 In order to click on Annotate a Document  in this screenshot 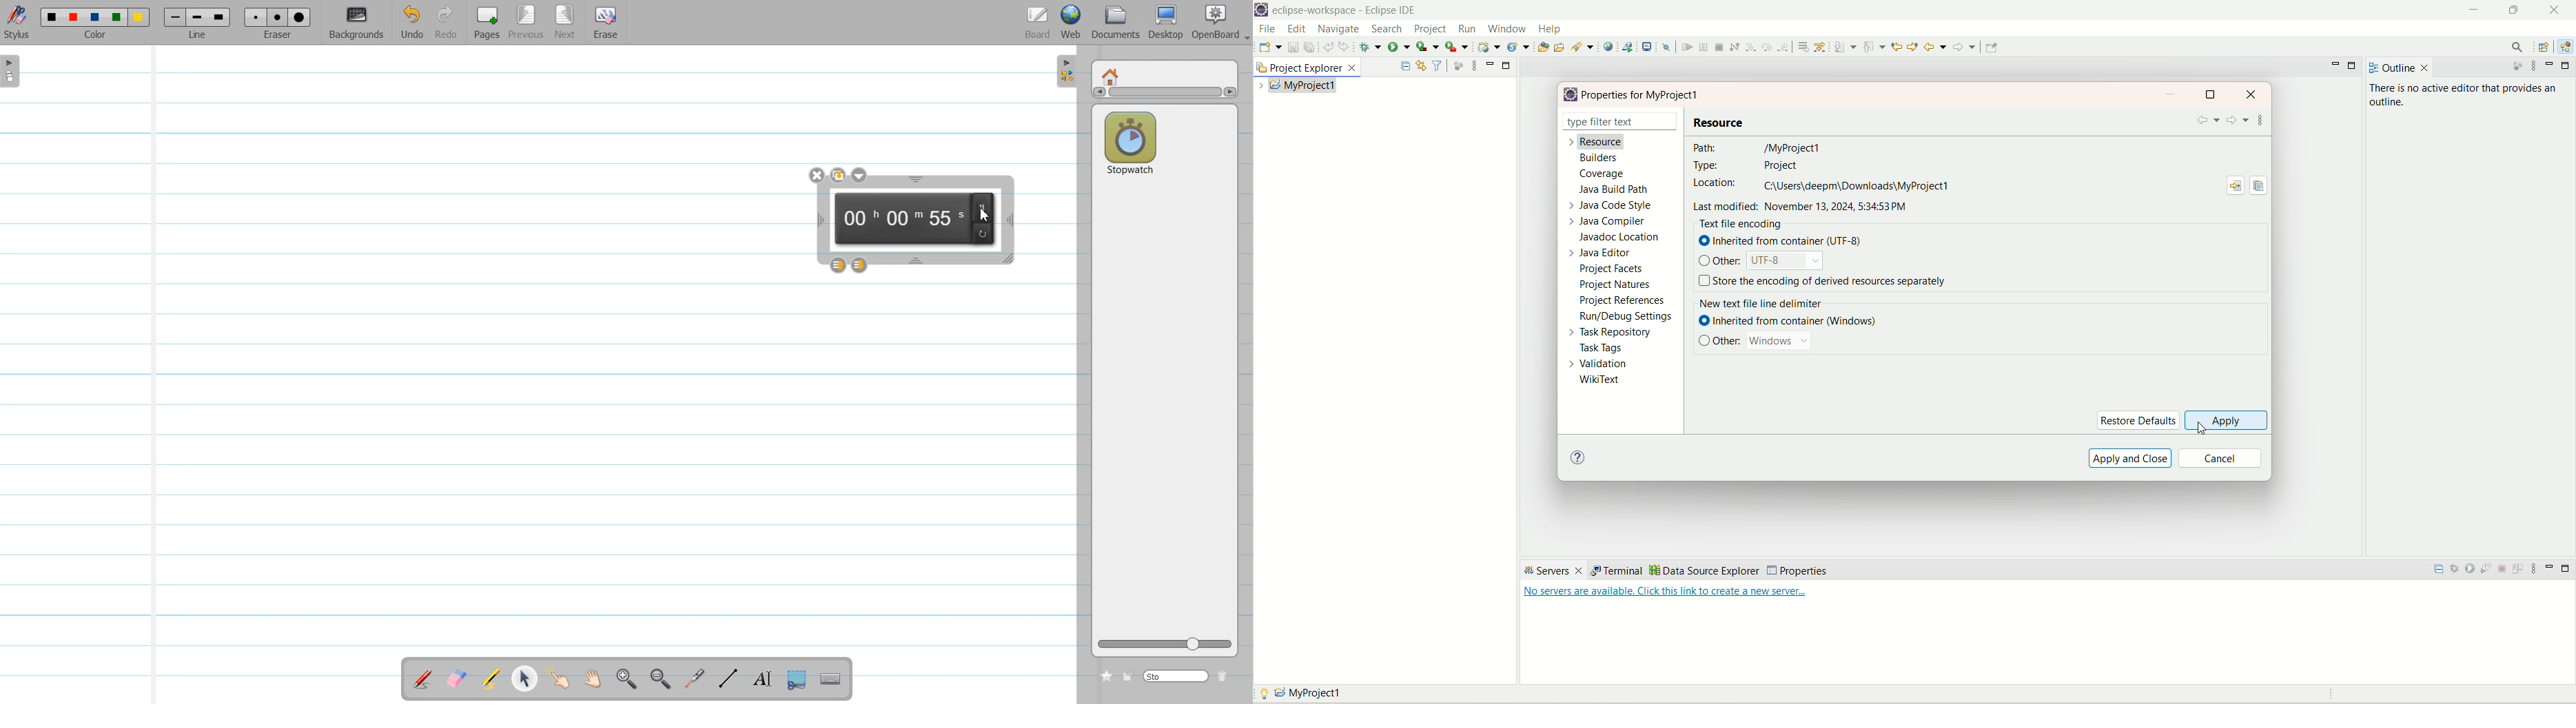, I will do `click(423, 679)`.